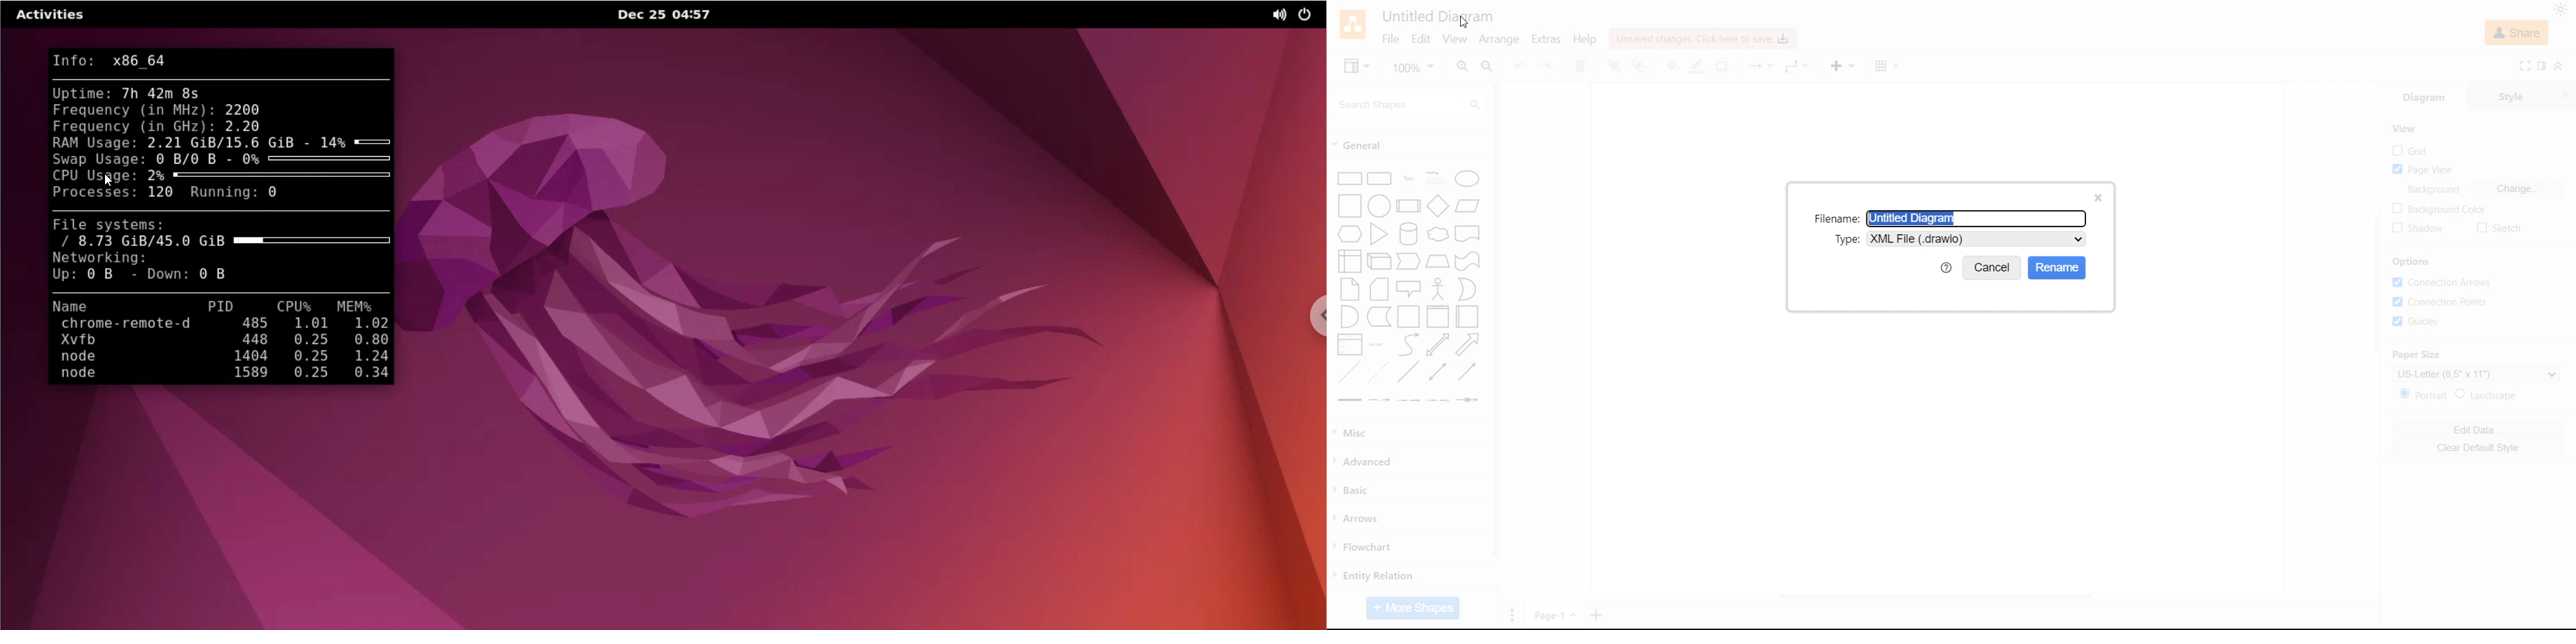  I want to click on Shadow , so click(2419, 228).